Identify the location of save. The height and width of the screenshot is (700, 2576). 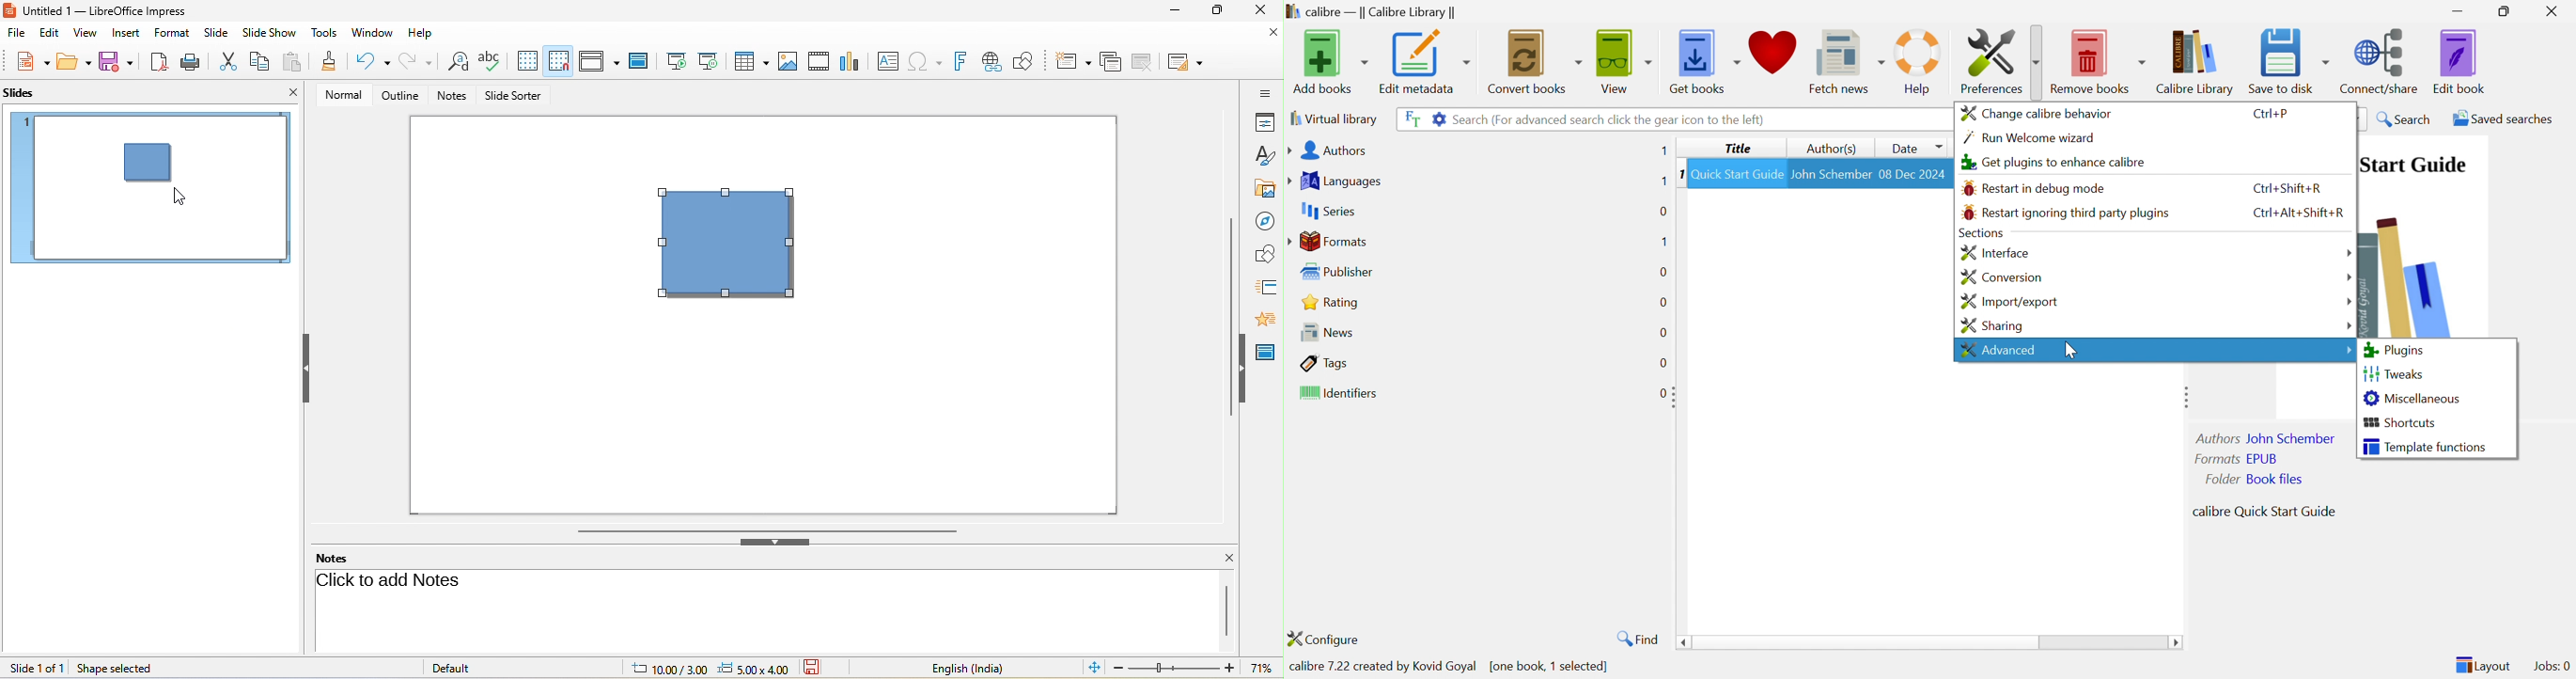
(120, 61).